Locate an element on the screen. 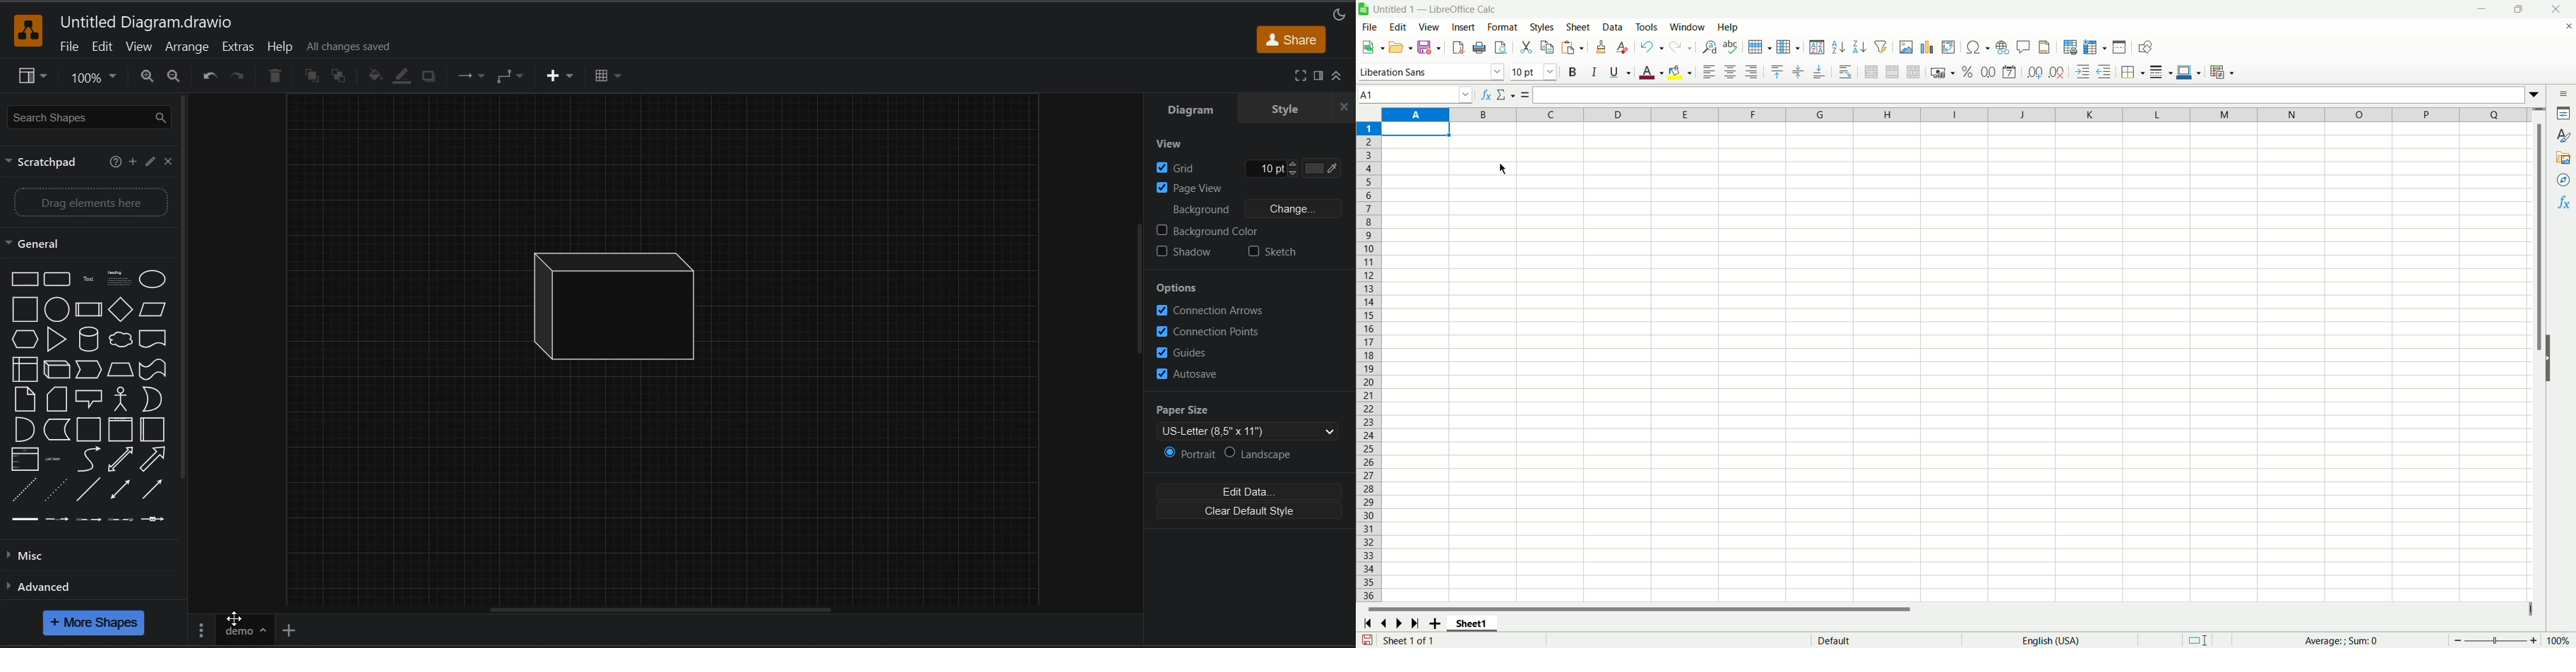 This screenshot has width=2576, height=672. cut is located at coordinates (1525, 46).